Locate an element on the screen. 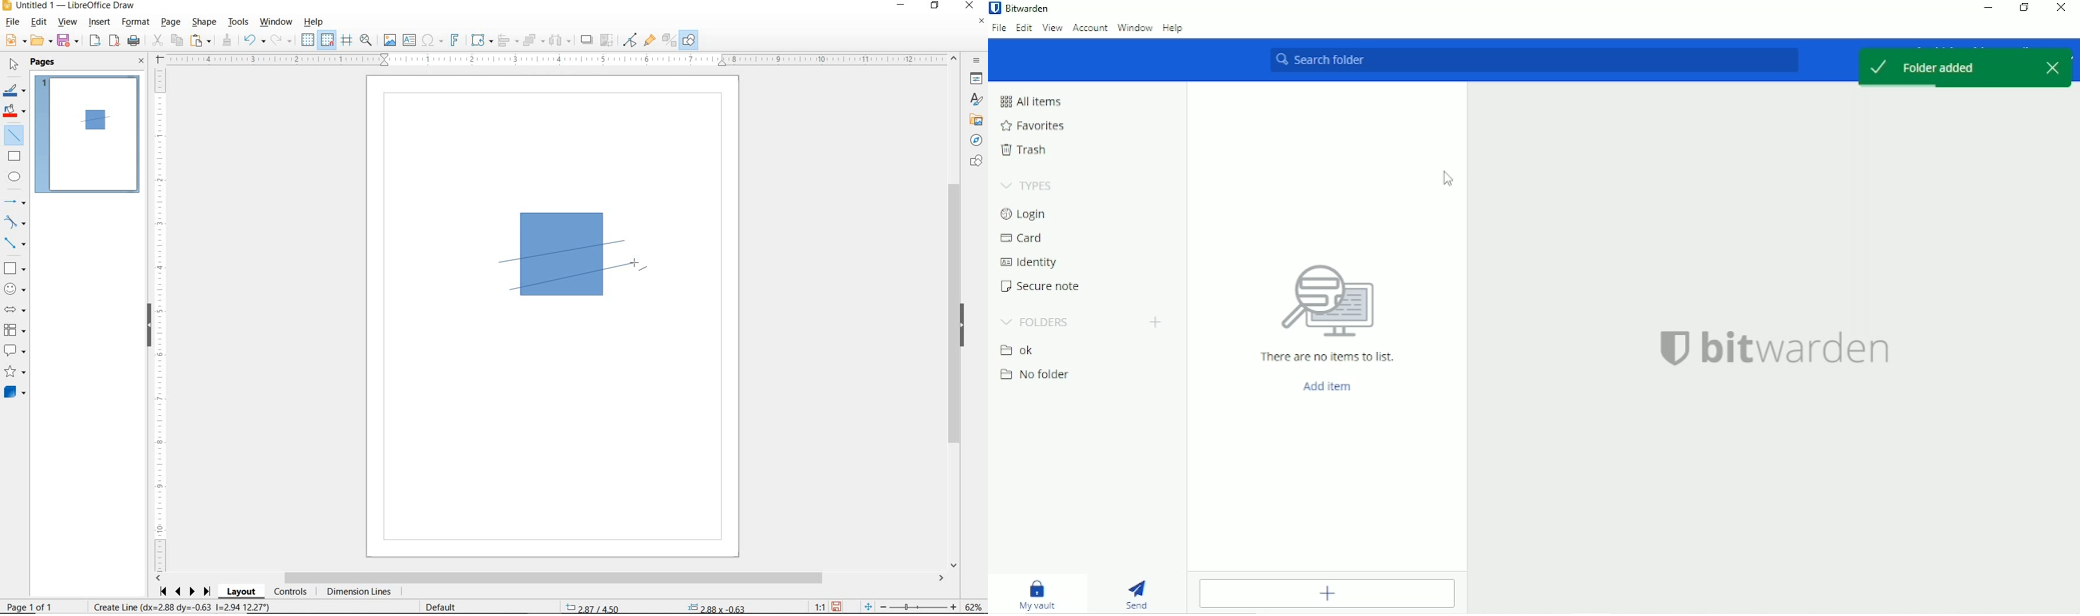 This screenshot has height=616, width=2100. HELP is located at coordinates (316, 22).